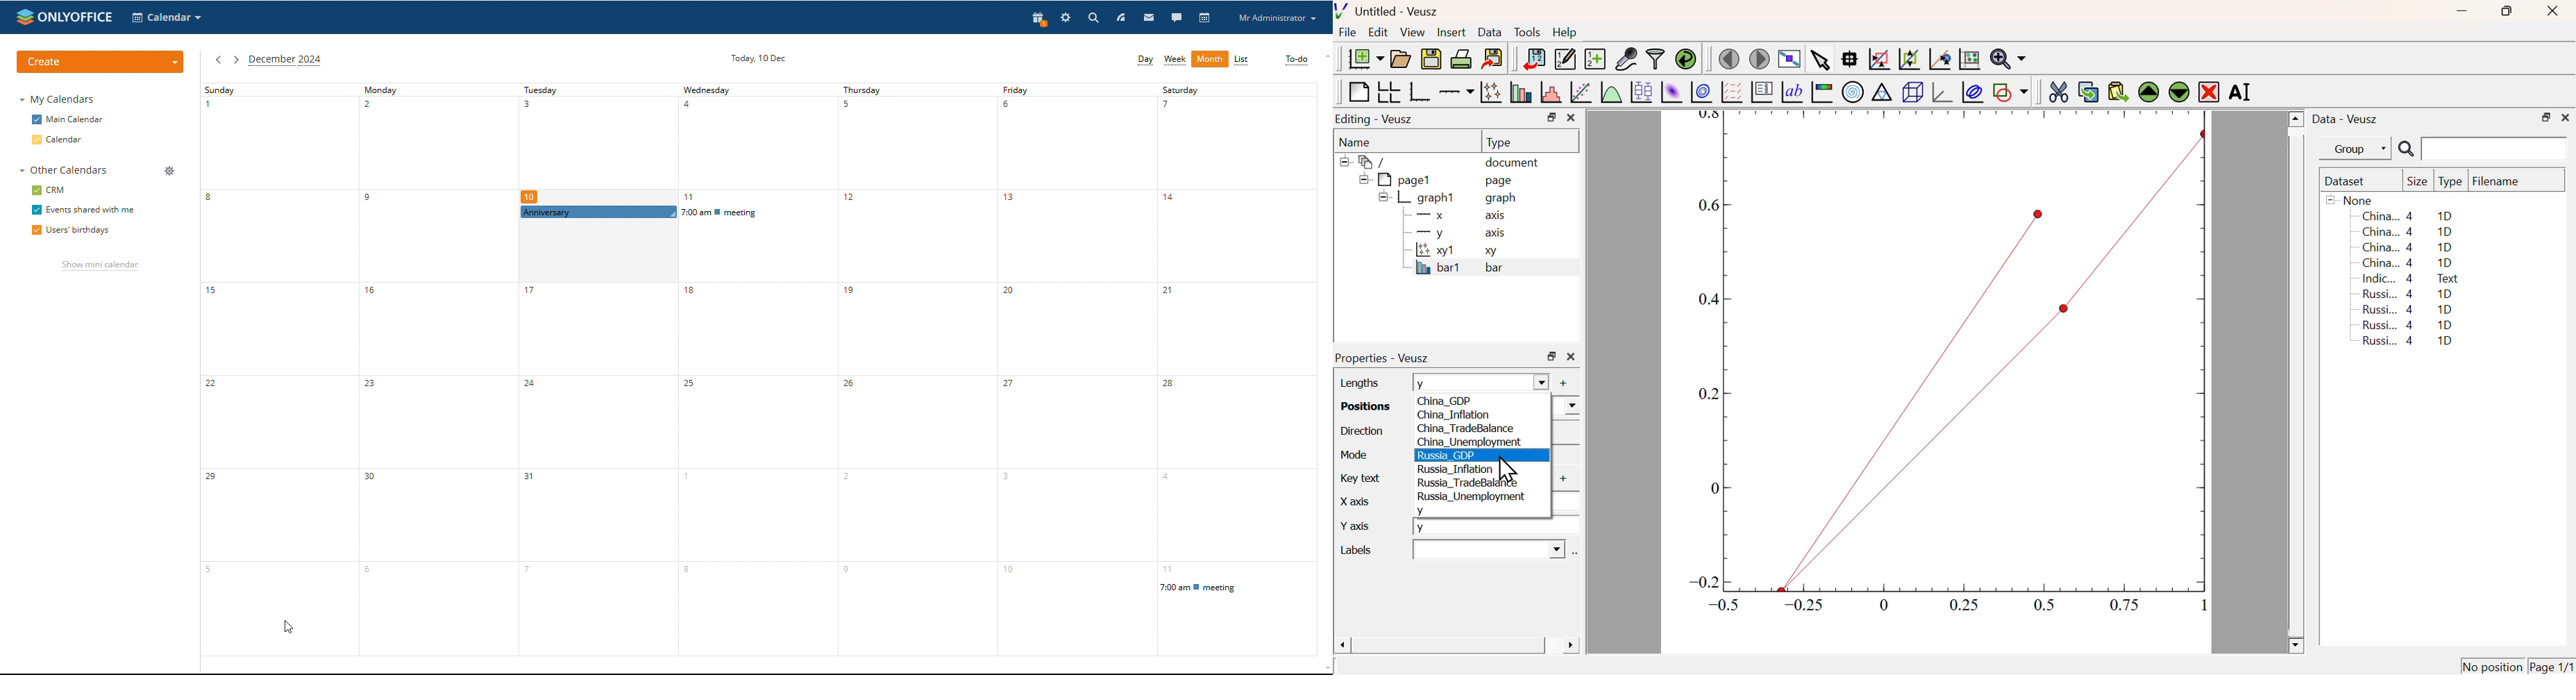 The height and width of the screenshot is (700, 2576). What do you see at coordinates (1912, 92) in the screenshot?
I see `3D Scene` at bounding box center [1912, 92].